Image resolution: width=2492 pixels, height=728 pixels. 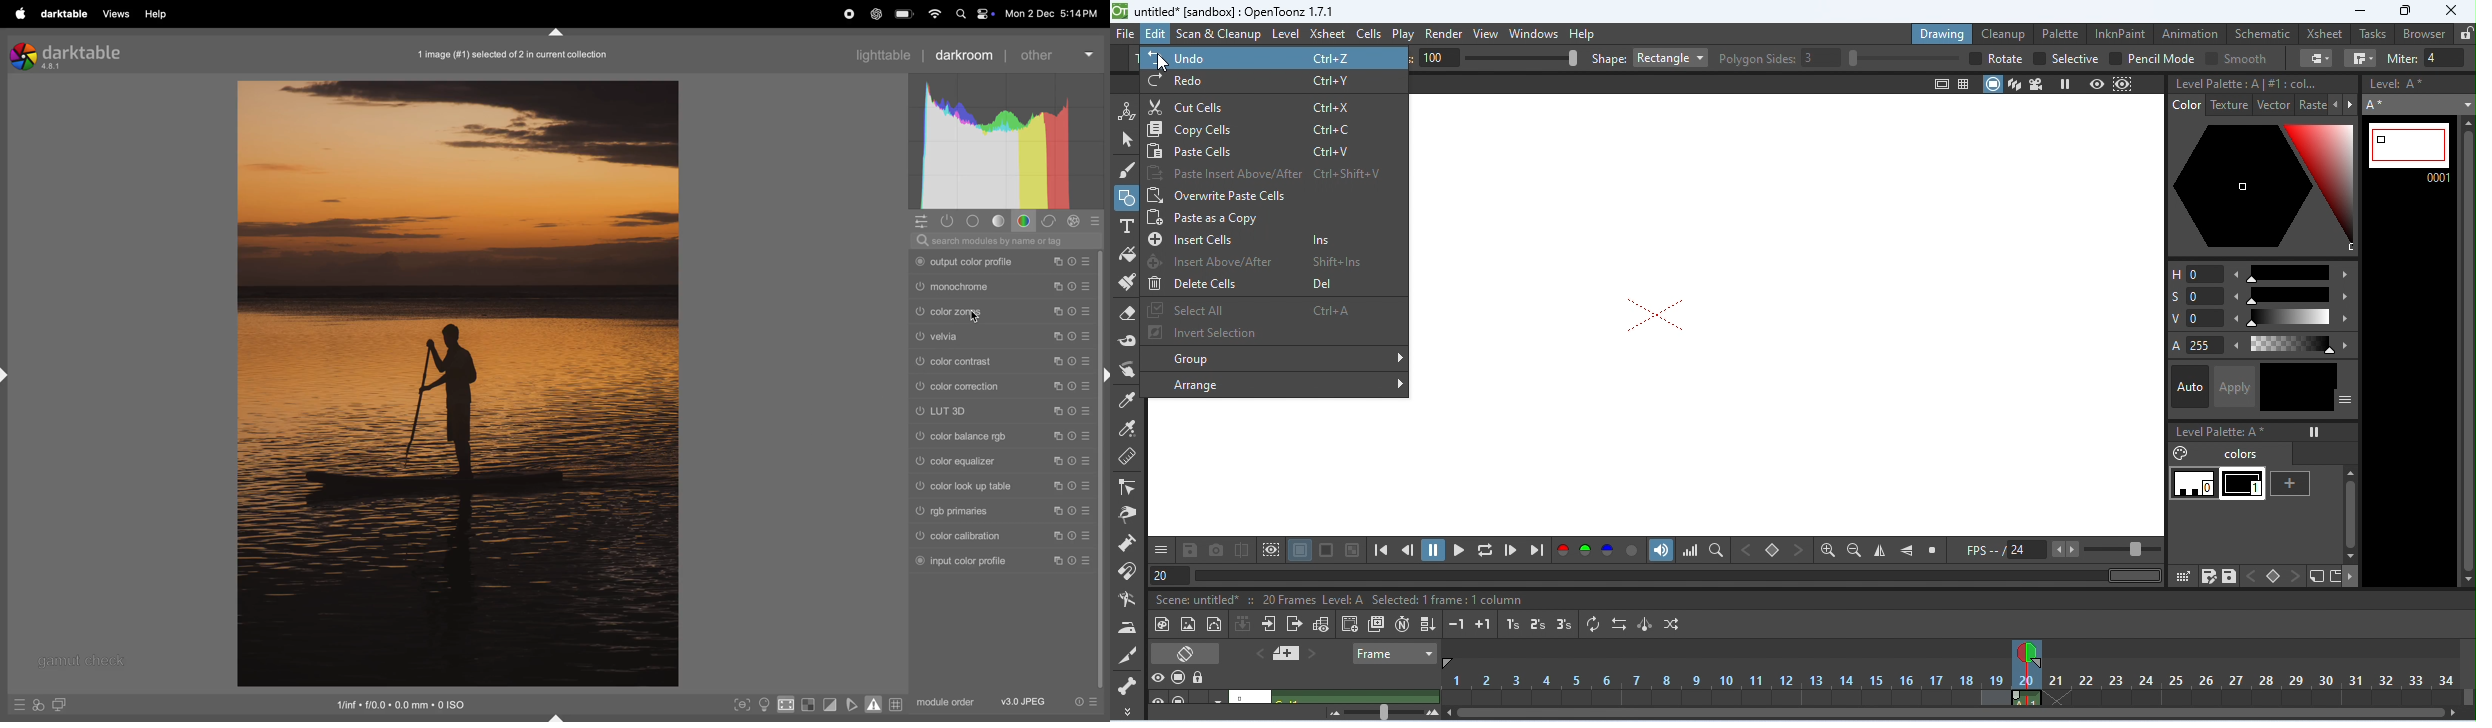 What do you see at coordinates (1272, 150) in the screenshot?
I see `paste cells` at bounding box center [1272, 150].